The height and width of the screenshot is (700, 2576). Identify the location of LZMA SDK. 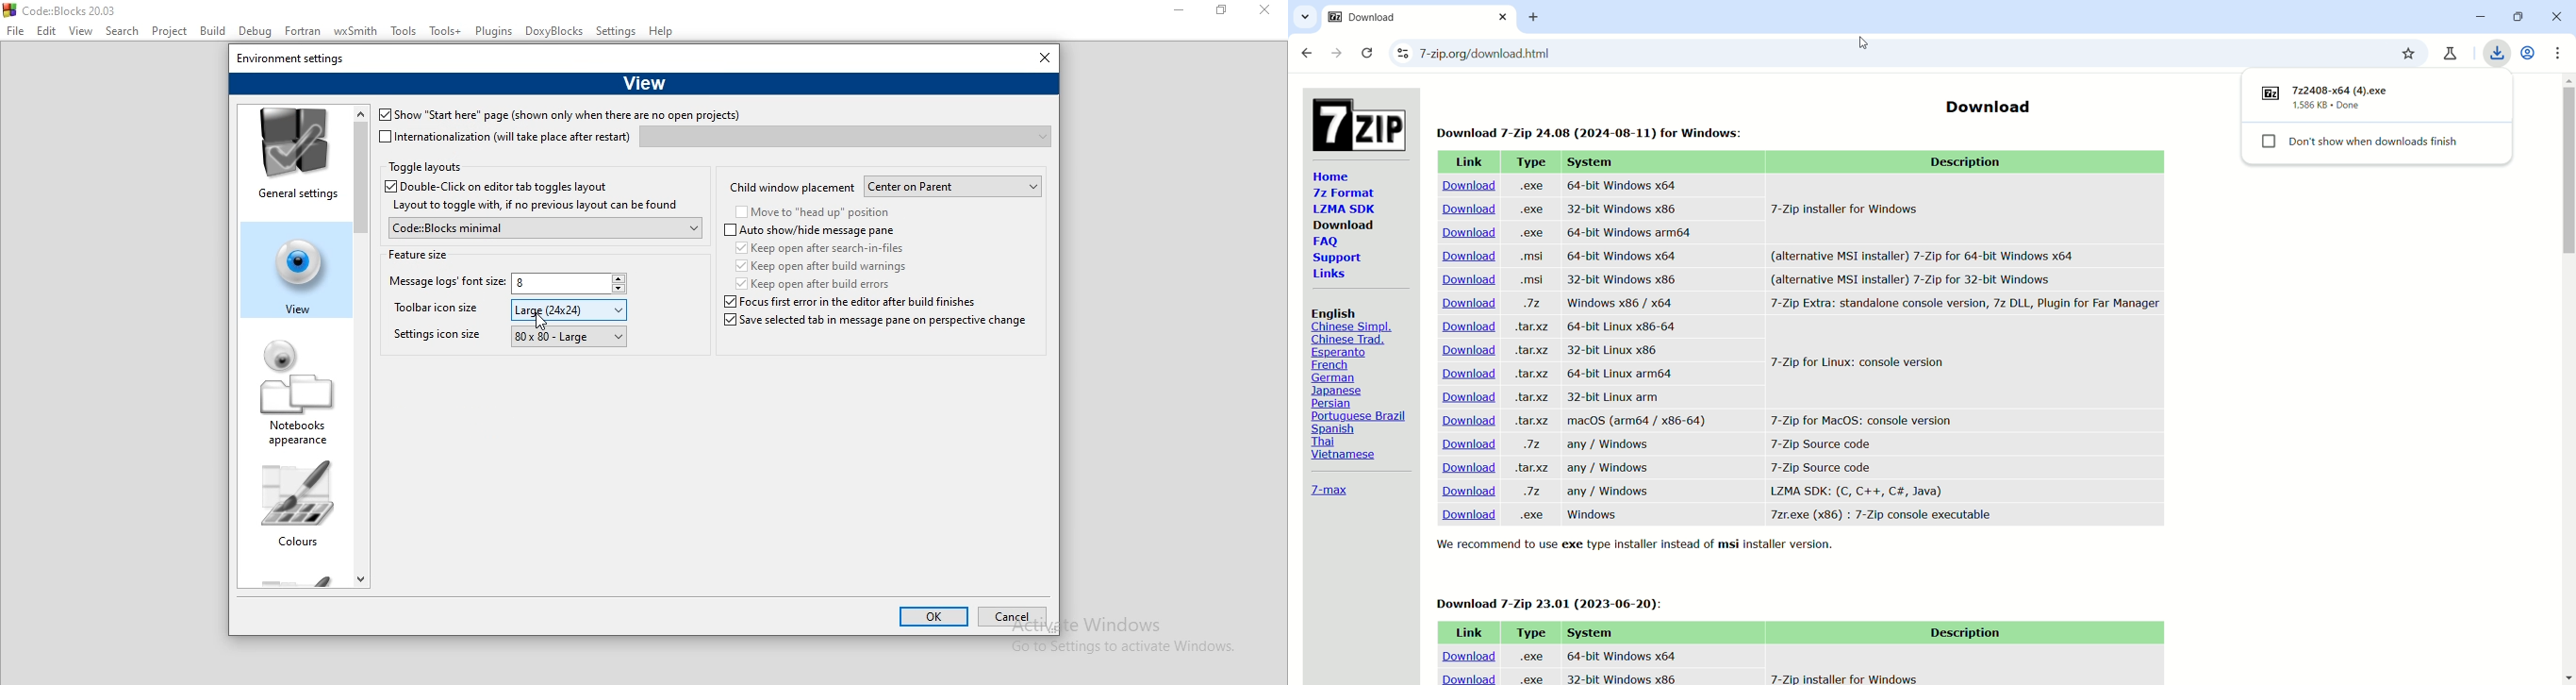
(1342, 208).